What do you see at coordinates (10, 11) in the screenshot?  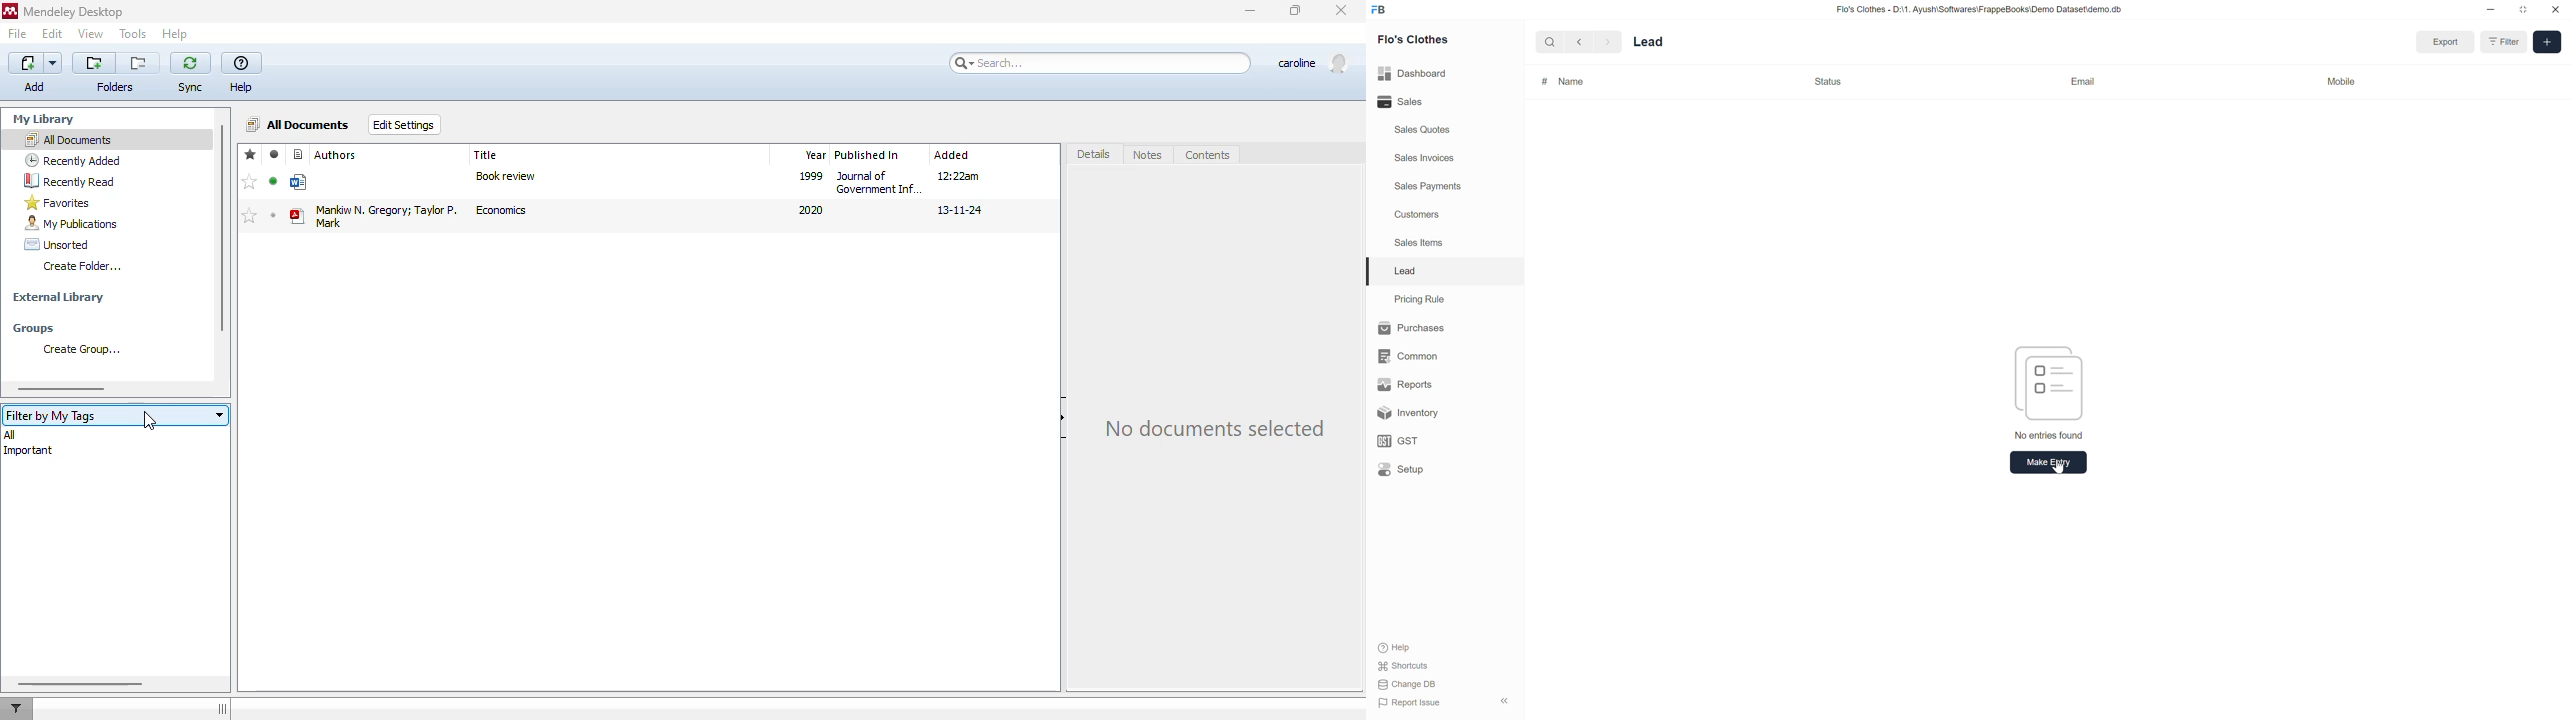 I see `logo` at bounding box center [10, 11].